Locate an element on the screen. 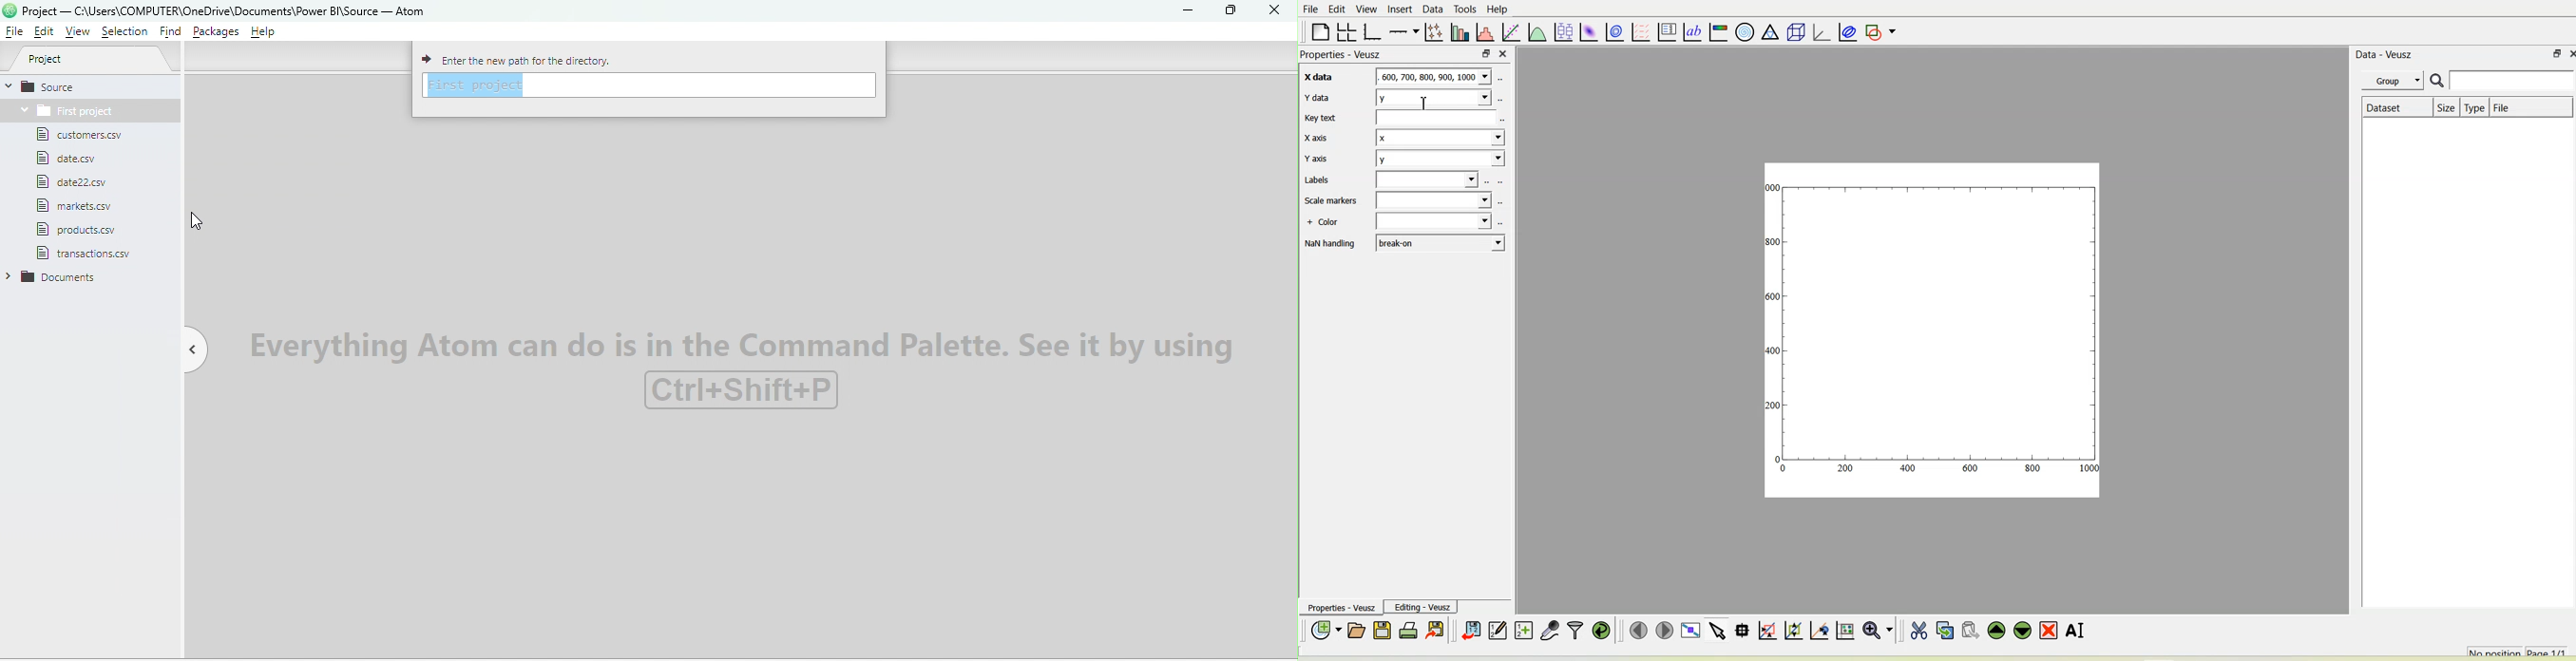  Properties - Veusz is located at coordinates (1343, 55).